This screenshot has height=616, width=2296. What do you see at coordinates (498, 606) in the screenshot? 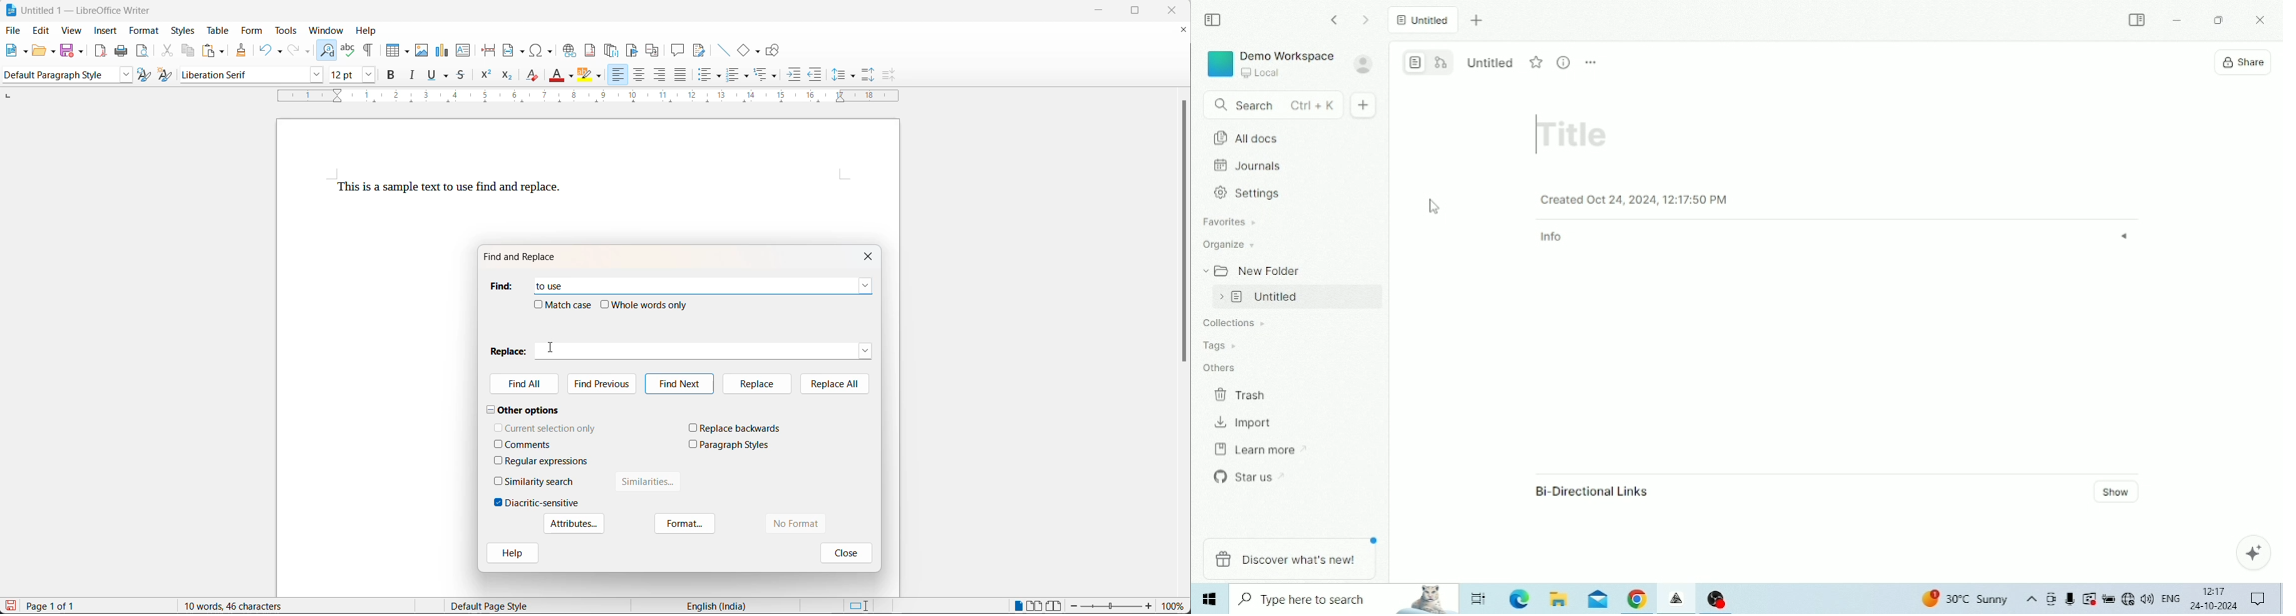
I see `Default page style` at bounding box center [498, 606].